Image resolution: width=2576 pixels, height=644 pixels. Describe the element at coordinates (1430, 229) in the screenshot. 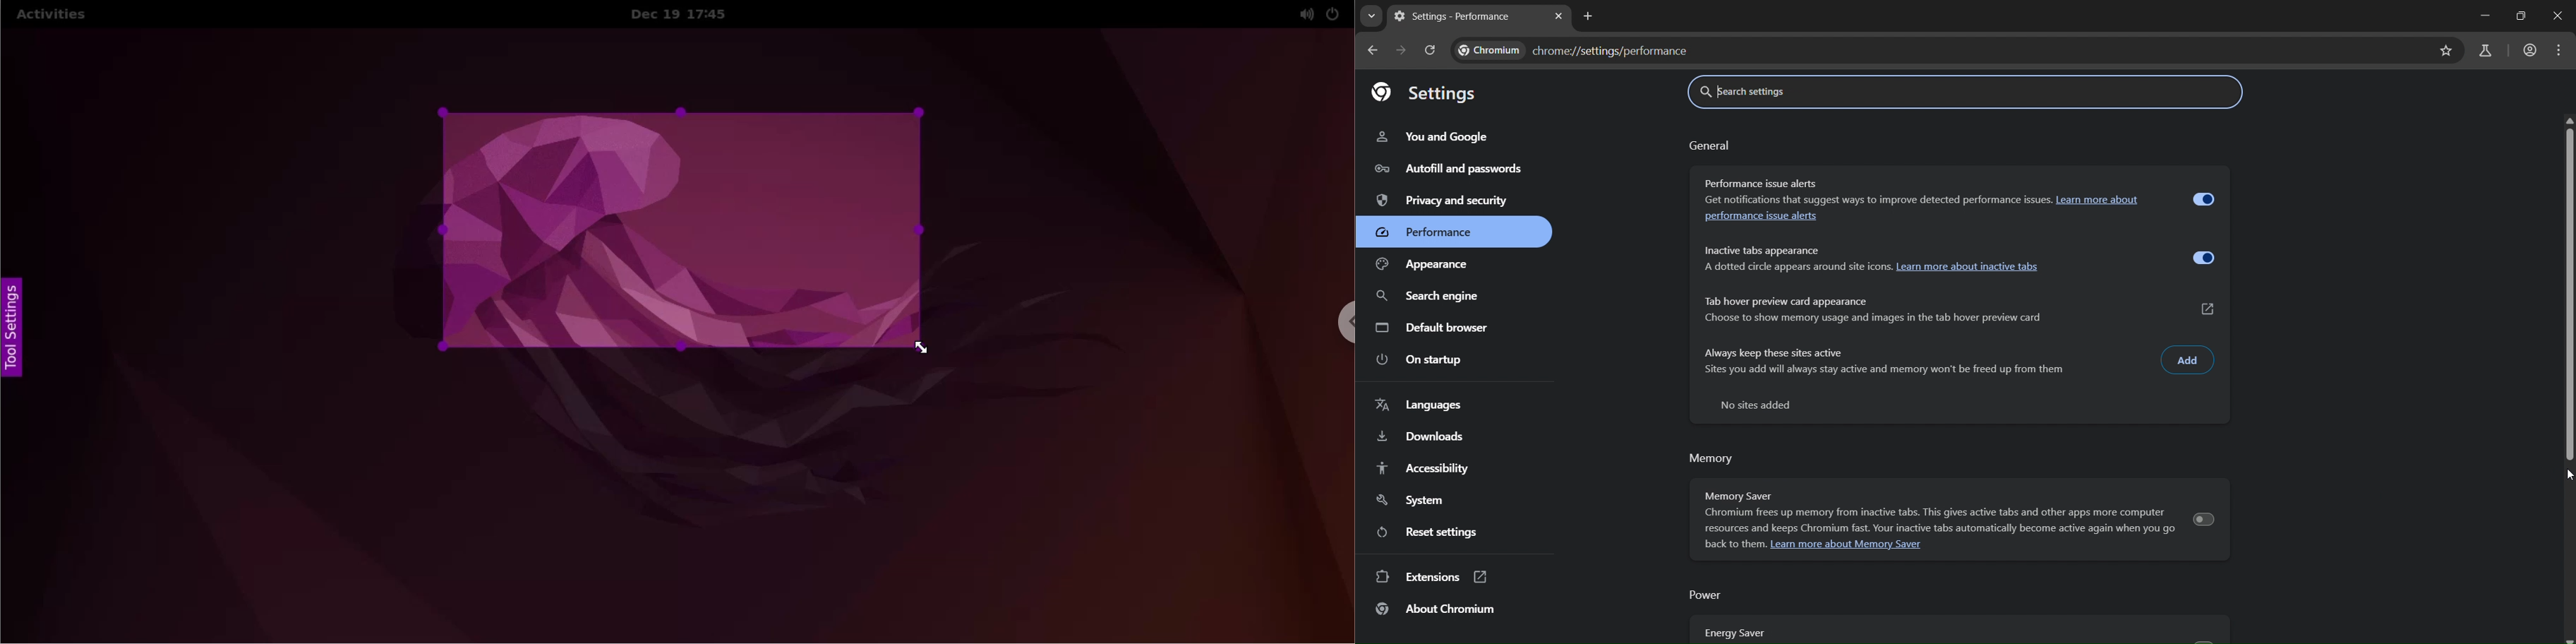

I see `performance` at that location.